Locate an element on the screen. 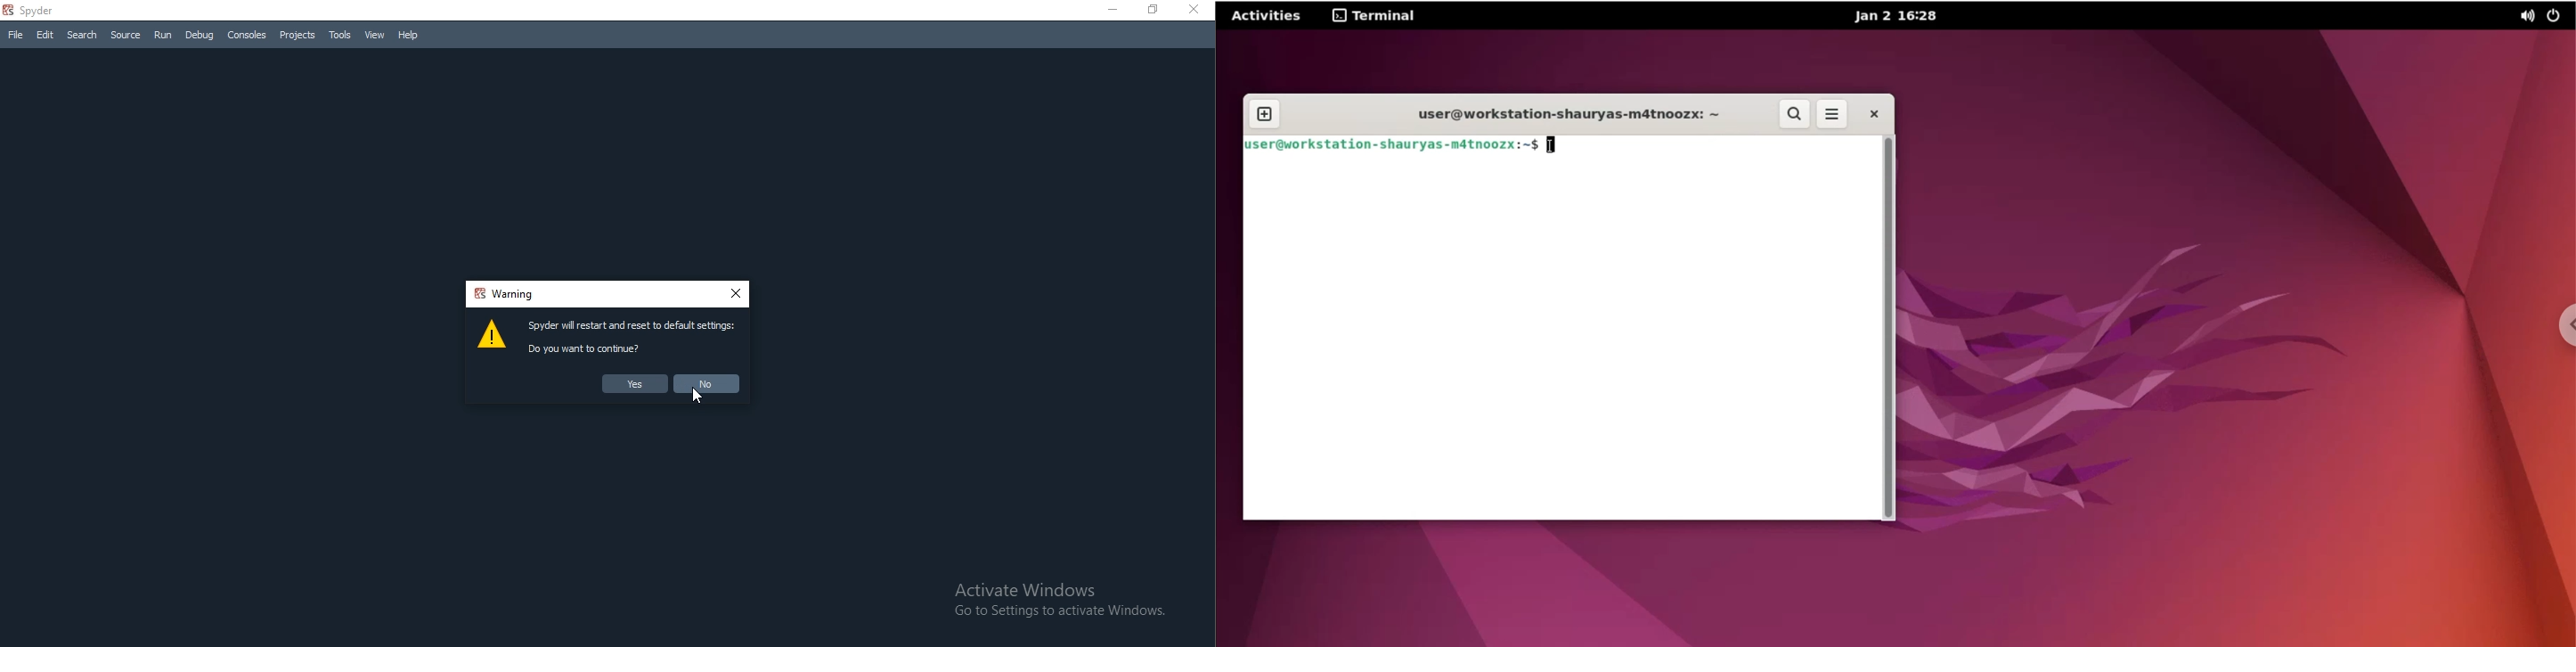  Edit is located at coordinates (43, 35).